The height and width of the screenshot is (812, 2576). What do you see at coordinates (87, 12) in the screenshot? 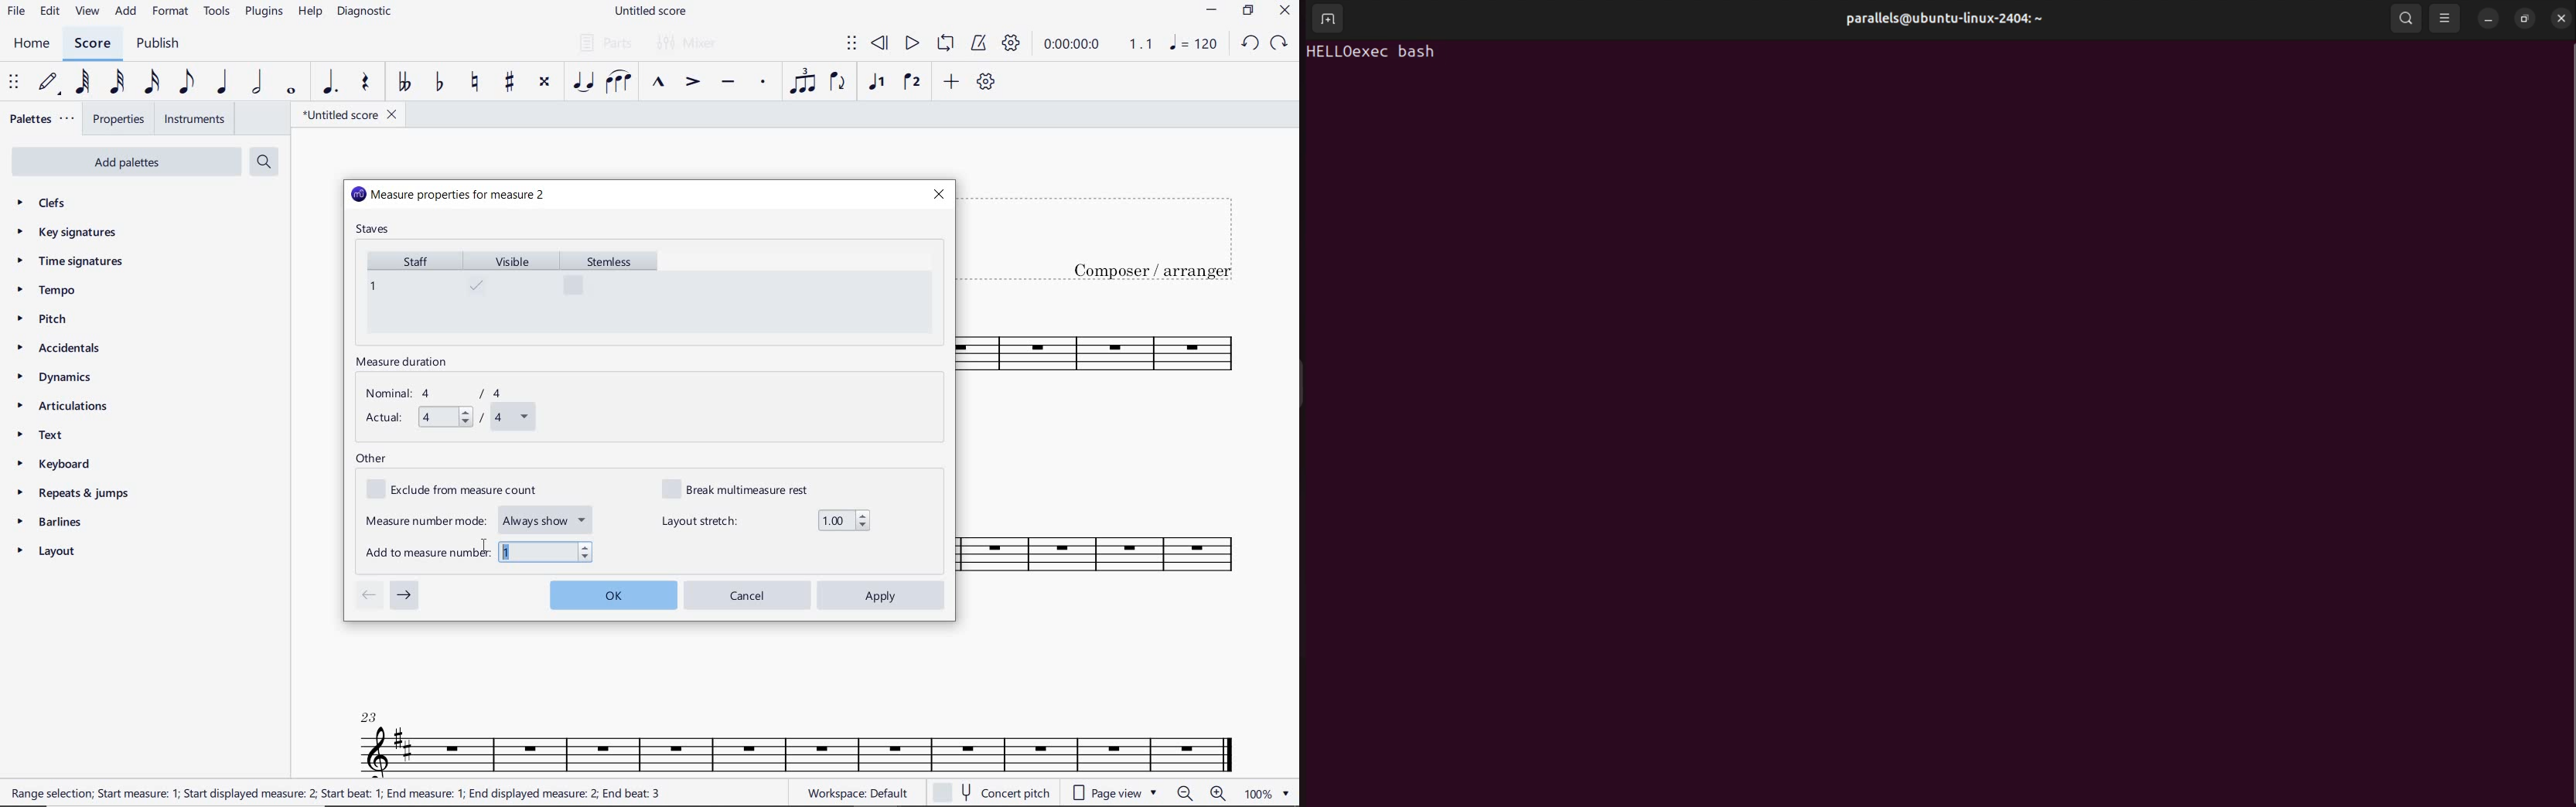
I see `VIEW` at bounding box center [87, 12].